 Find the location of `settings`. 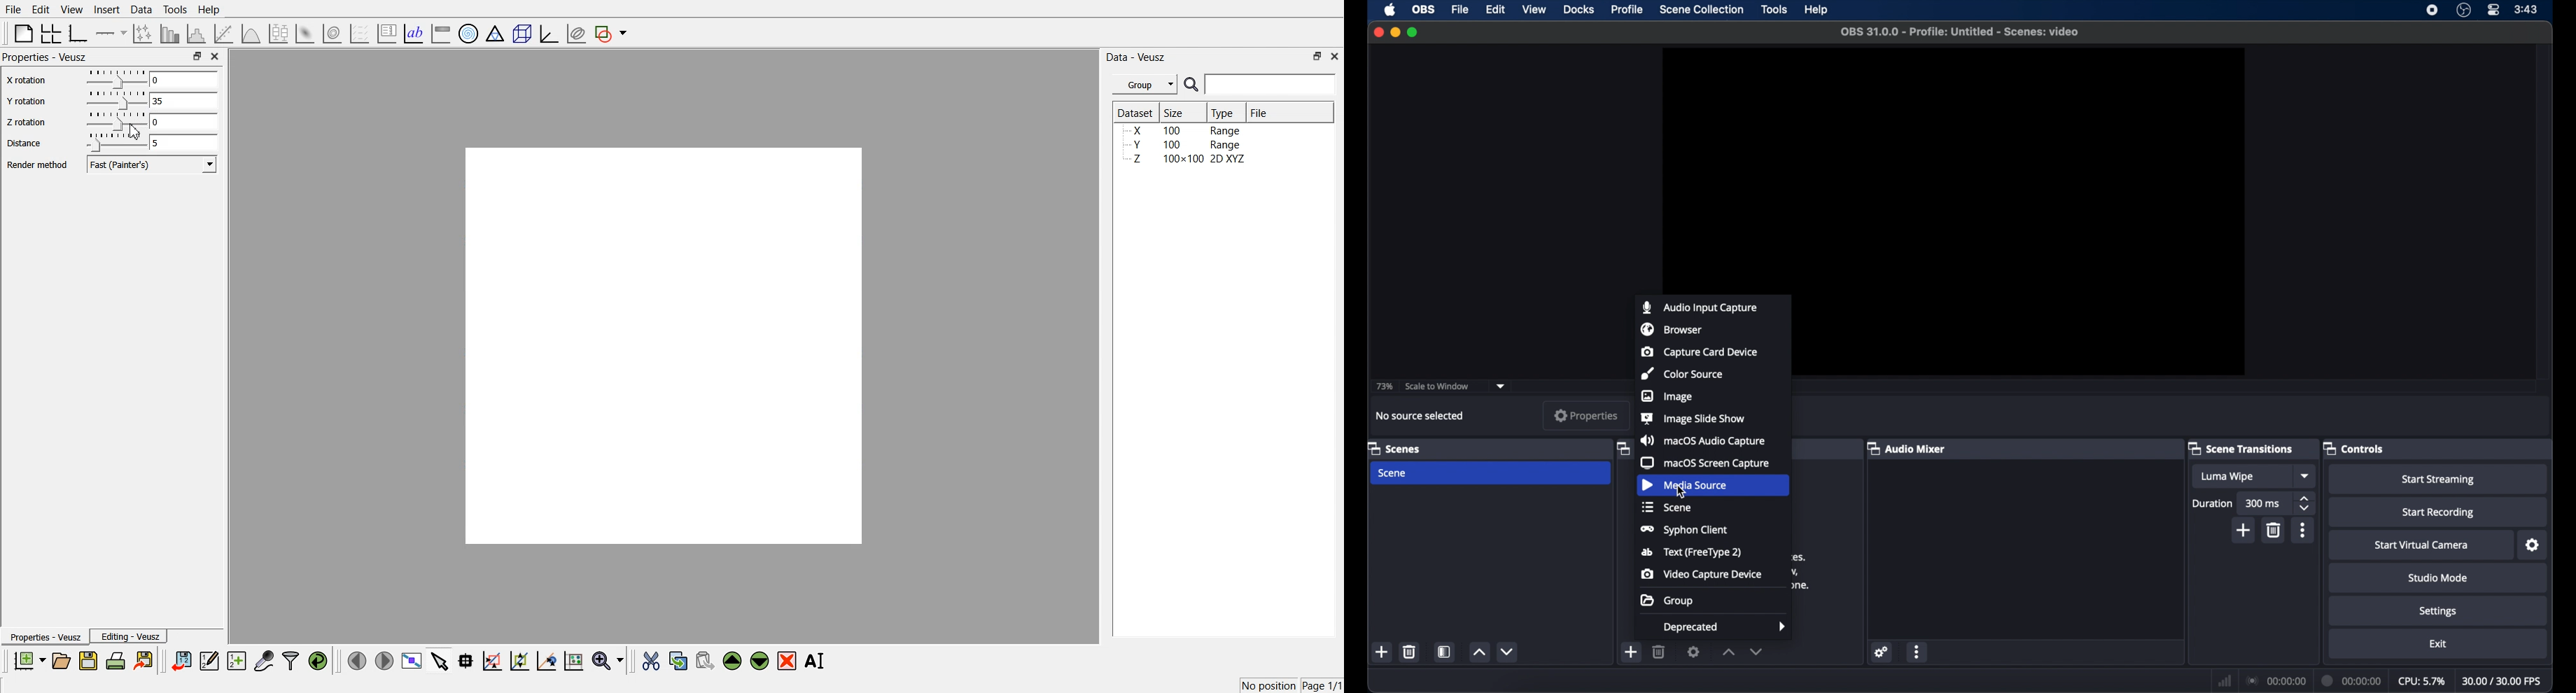

settings is located at coordinates (2439, 612).